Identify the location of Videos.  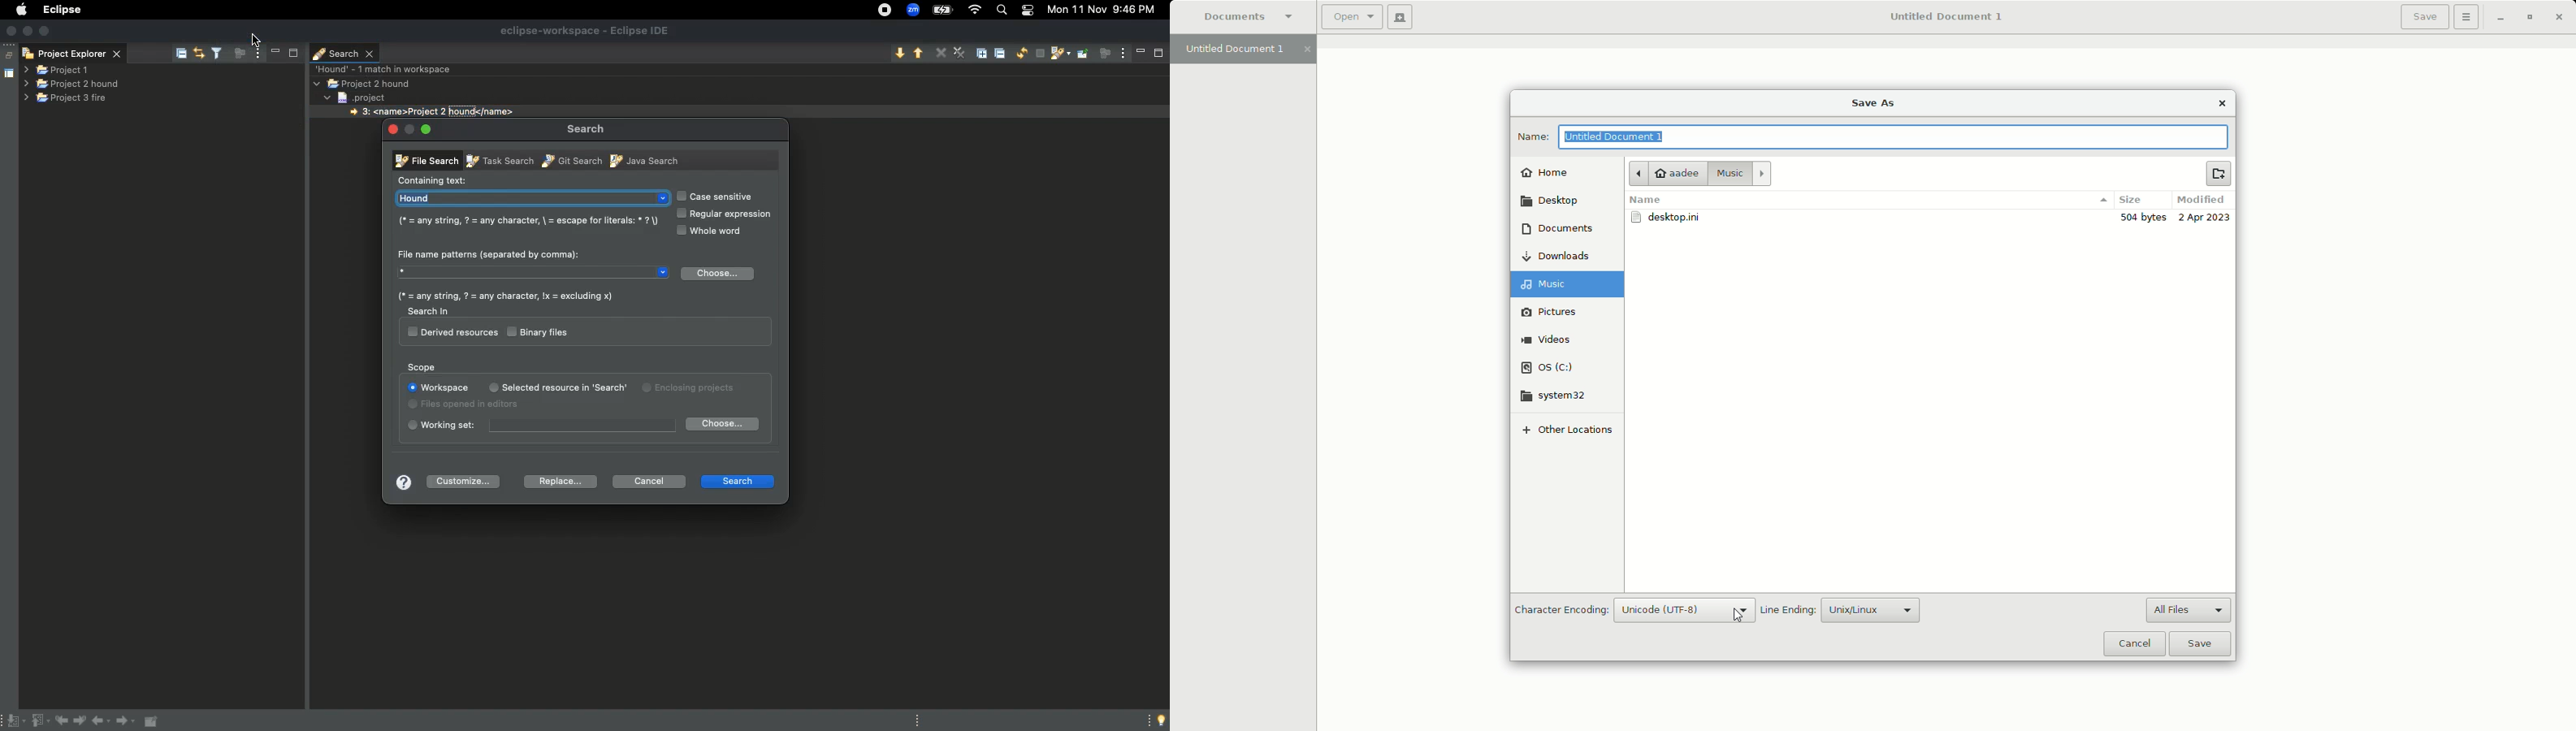
(1568, 341).